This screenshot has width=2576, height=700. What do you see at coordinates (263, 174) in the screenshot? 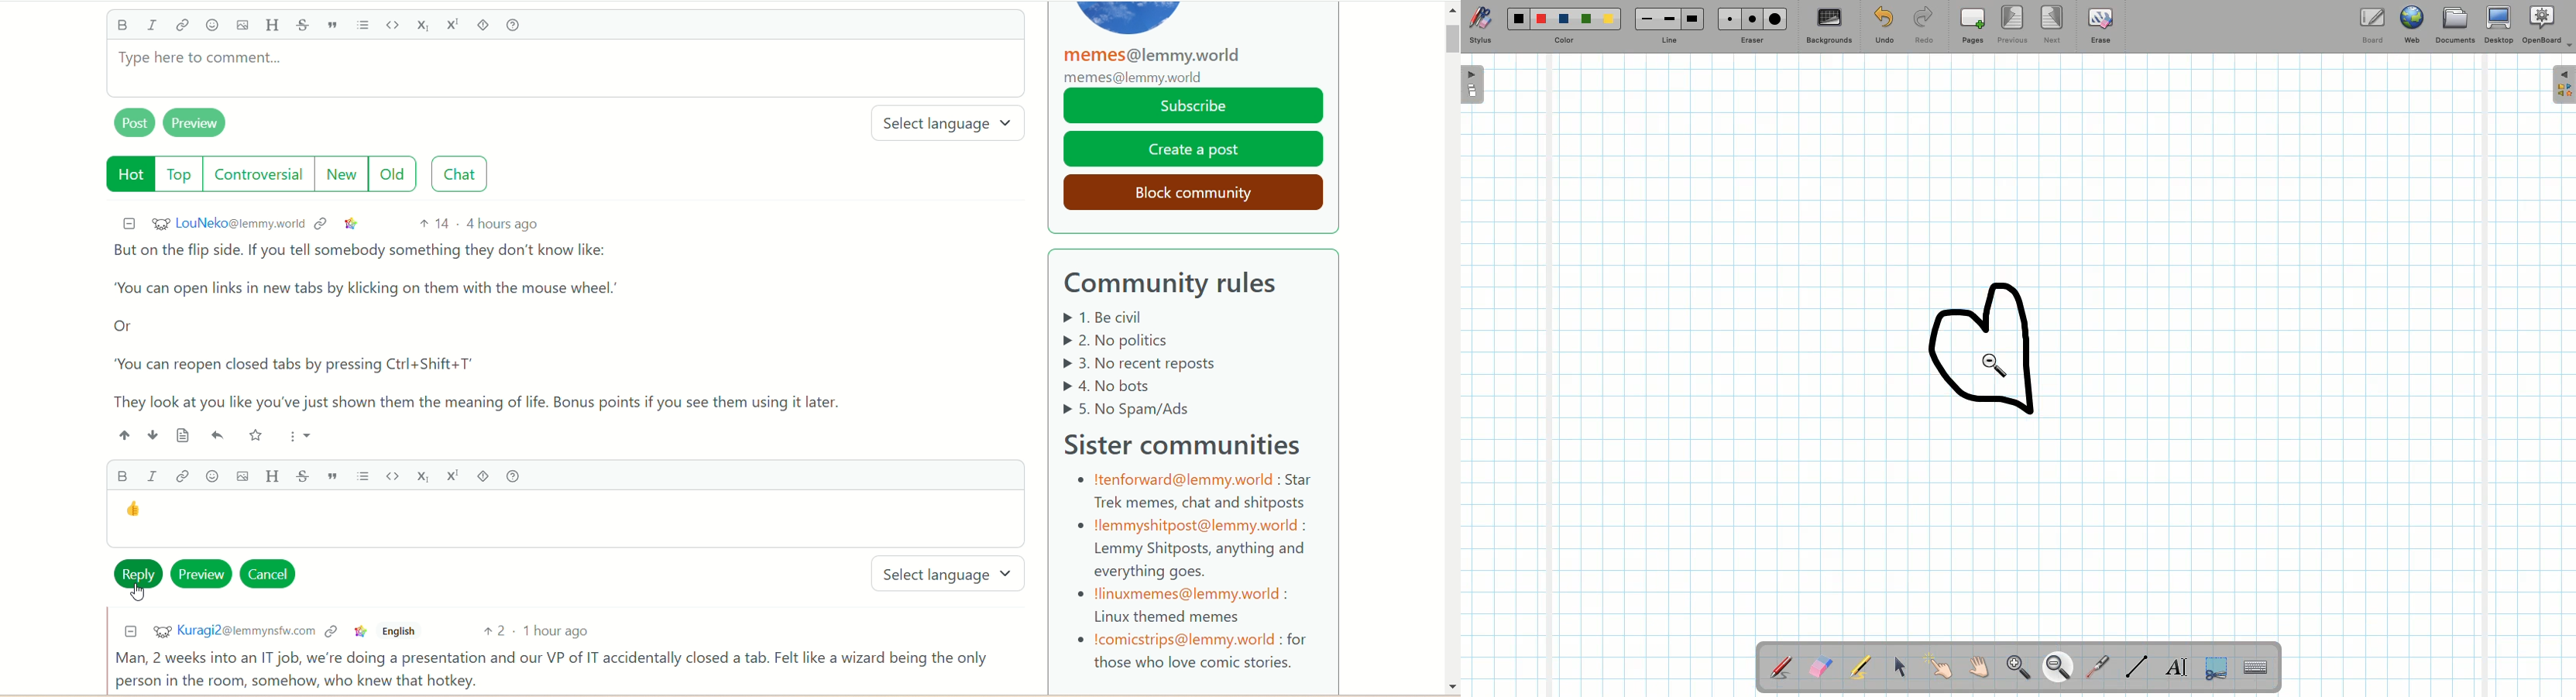
I see `controversial` at bounding box center [263, 174].